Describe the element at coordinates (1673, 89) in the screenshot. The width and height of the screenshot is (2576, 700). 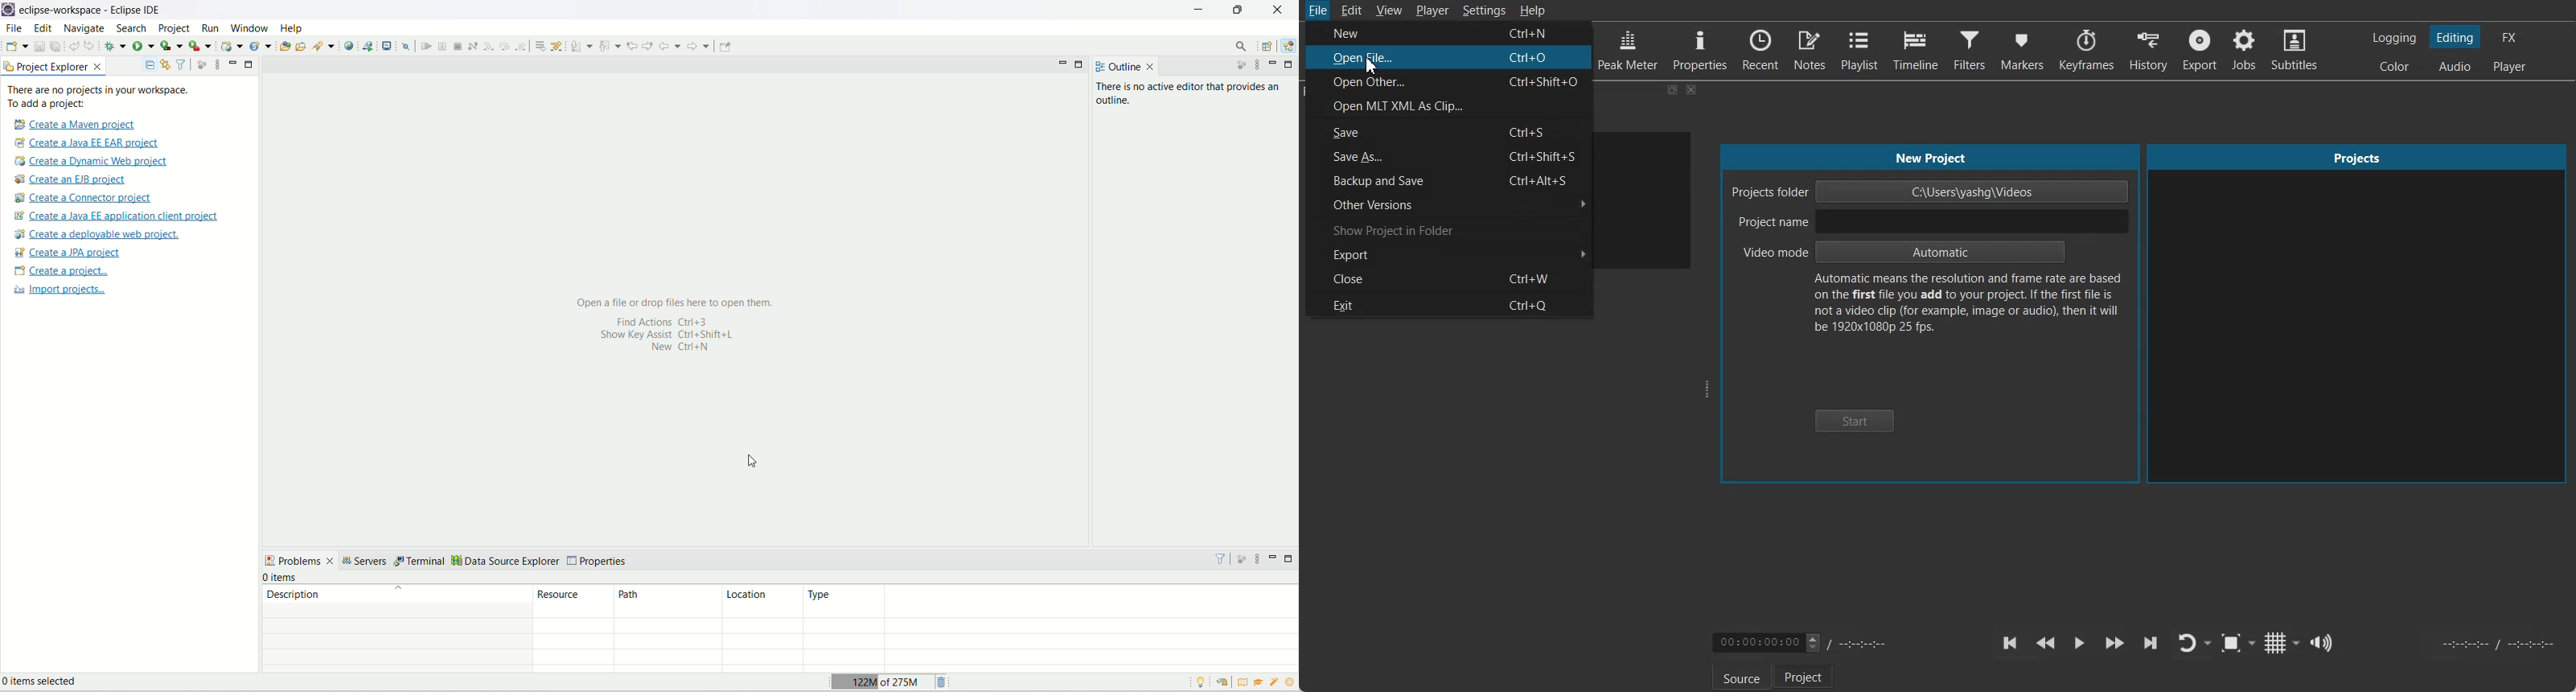
I see `Maximize` at that location.